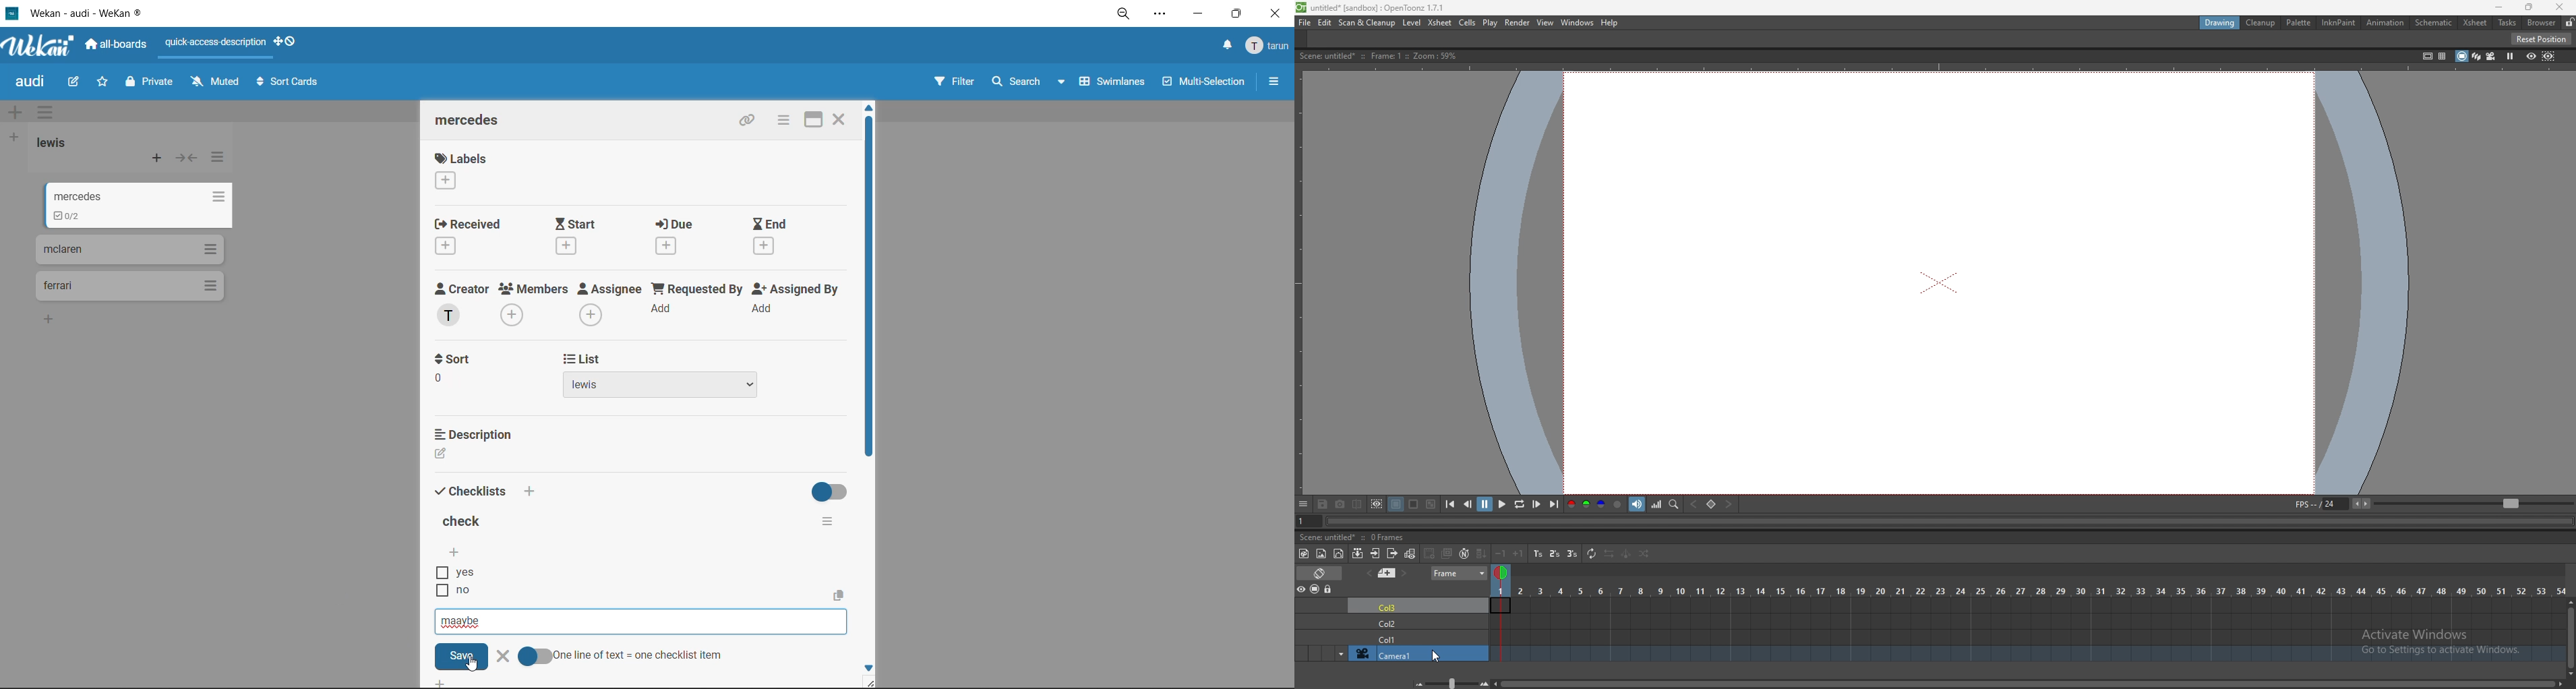 The height and width of the screenshot is (700, 2576). What do you see at coordinates (502, 656) in the screenshot?
I see `delete` at bounding box center [502, 656].